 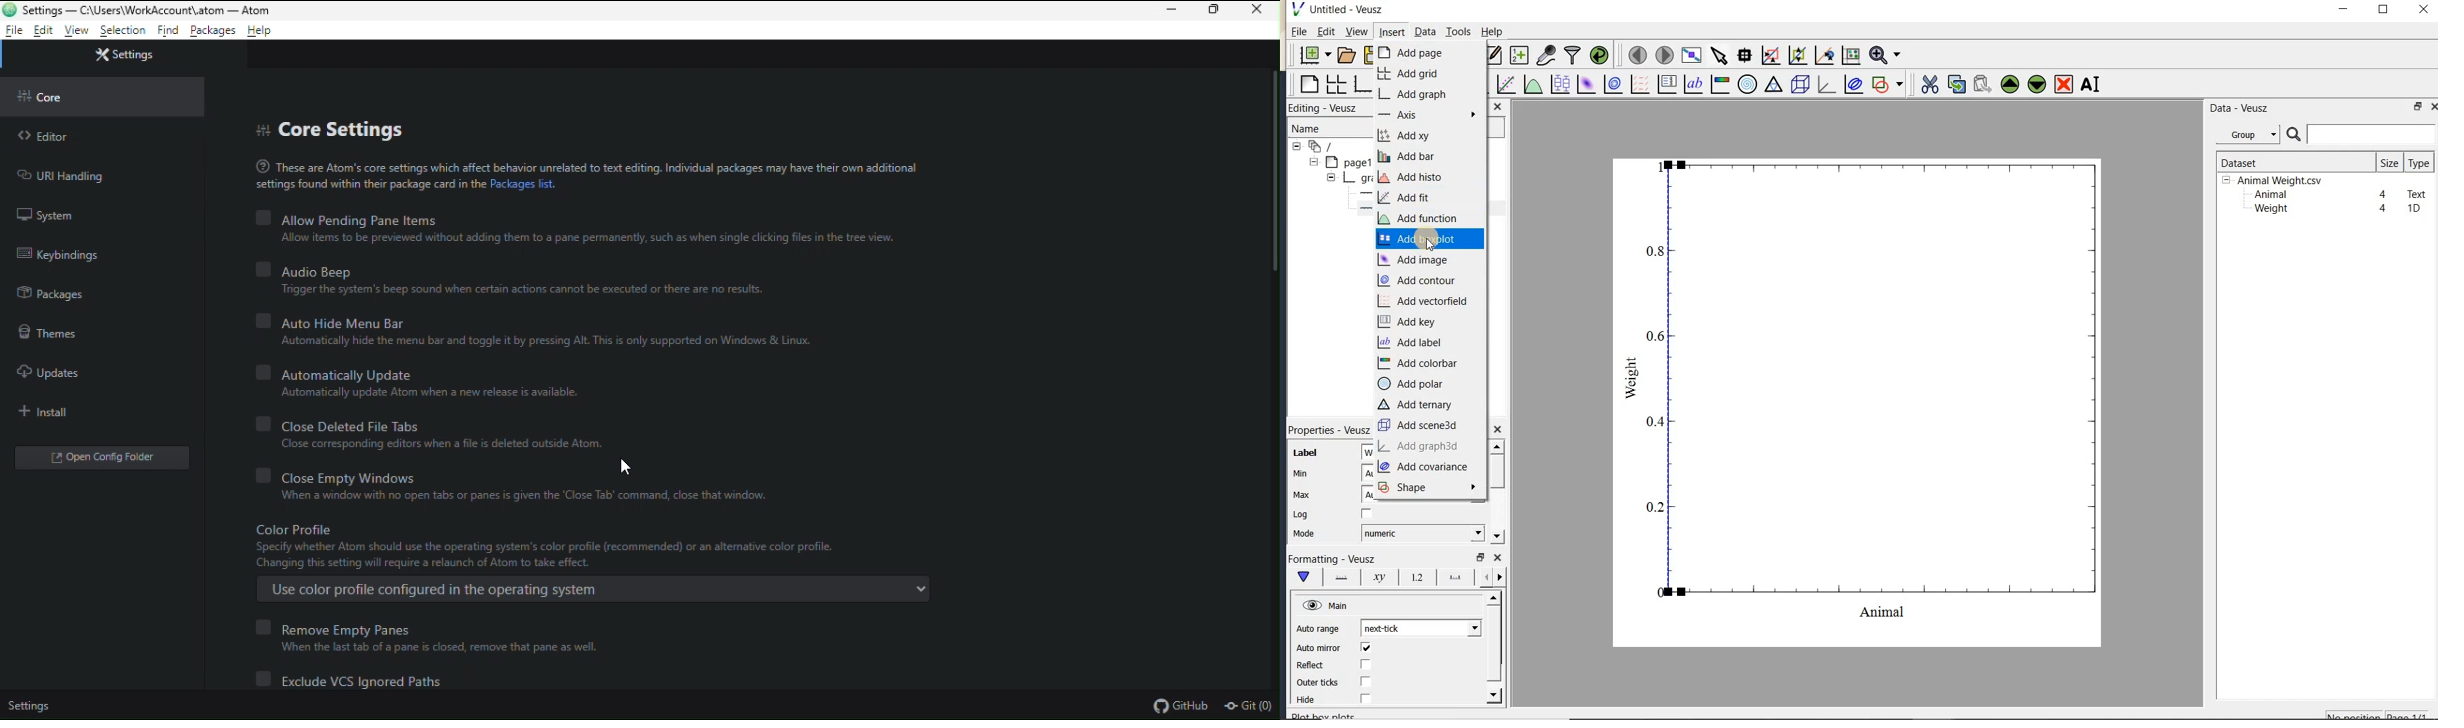 What do you see at coordinates (78, 31) in the screenshot?
I see `View` at bounding box center [78, 31].